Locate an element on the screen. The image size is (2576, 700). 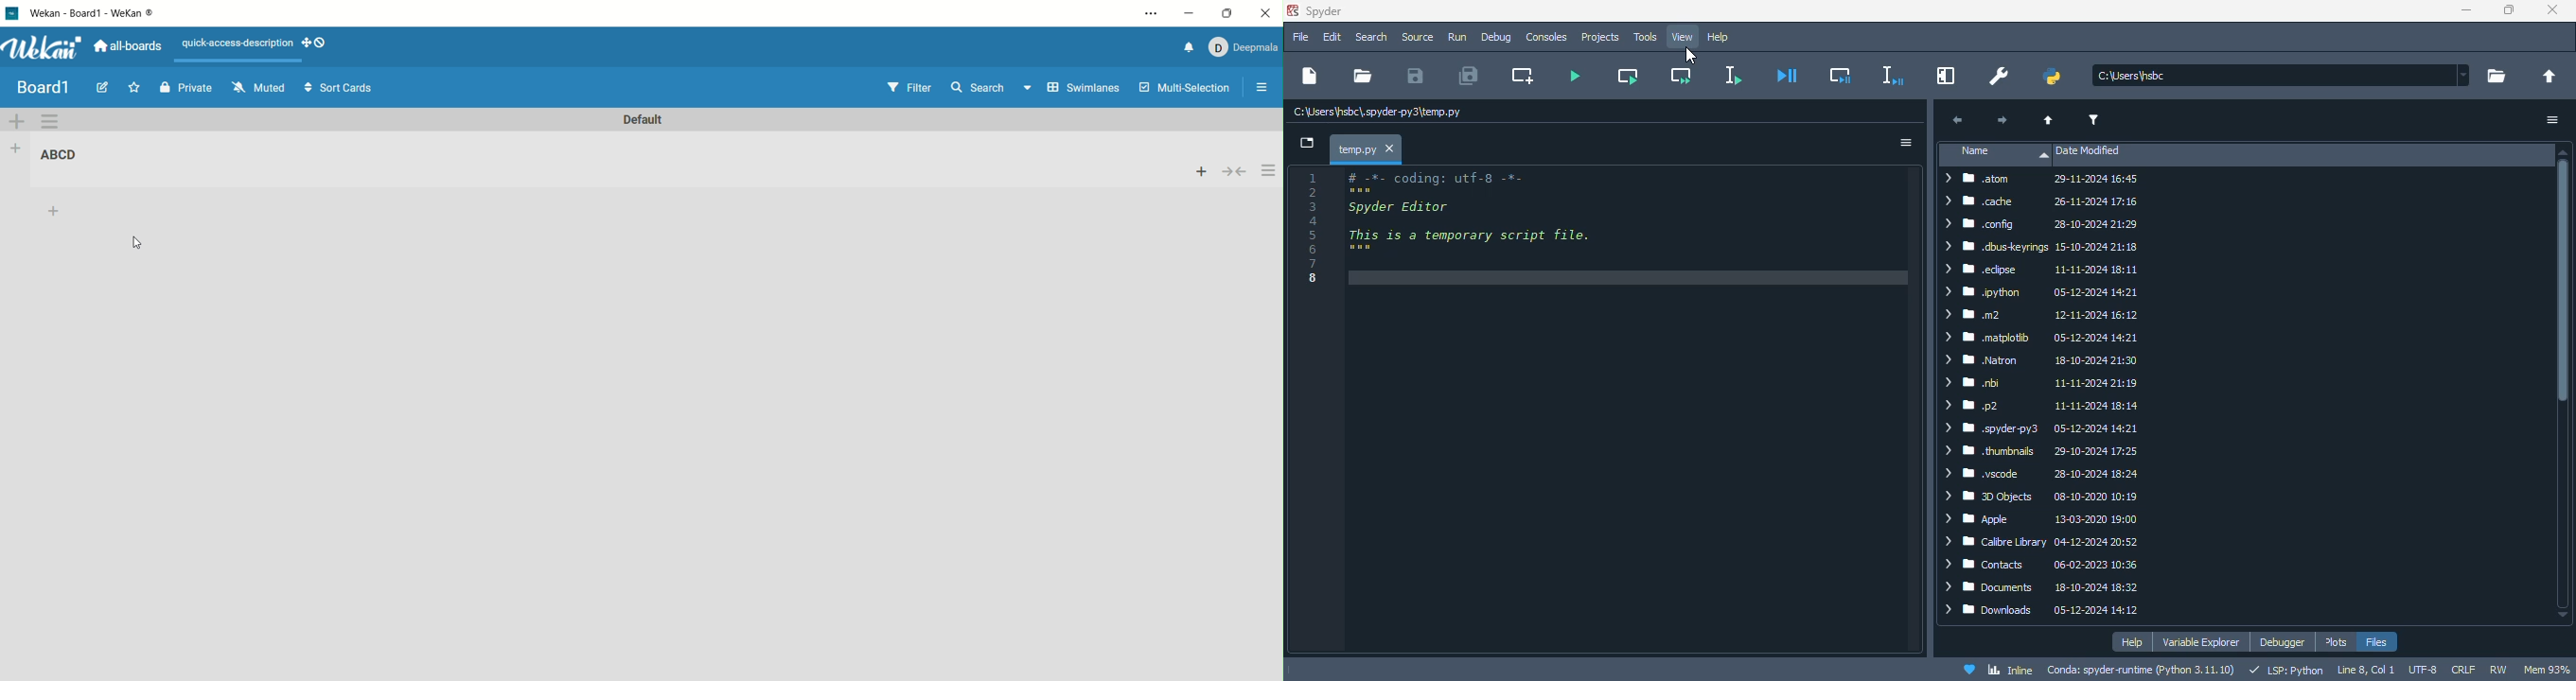
projects is located at coordinates (1600, 37).